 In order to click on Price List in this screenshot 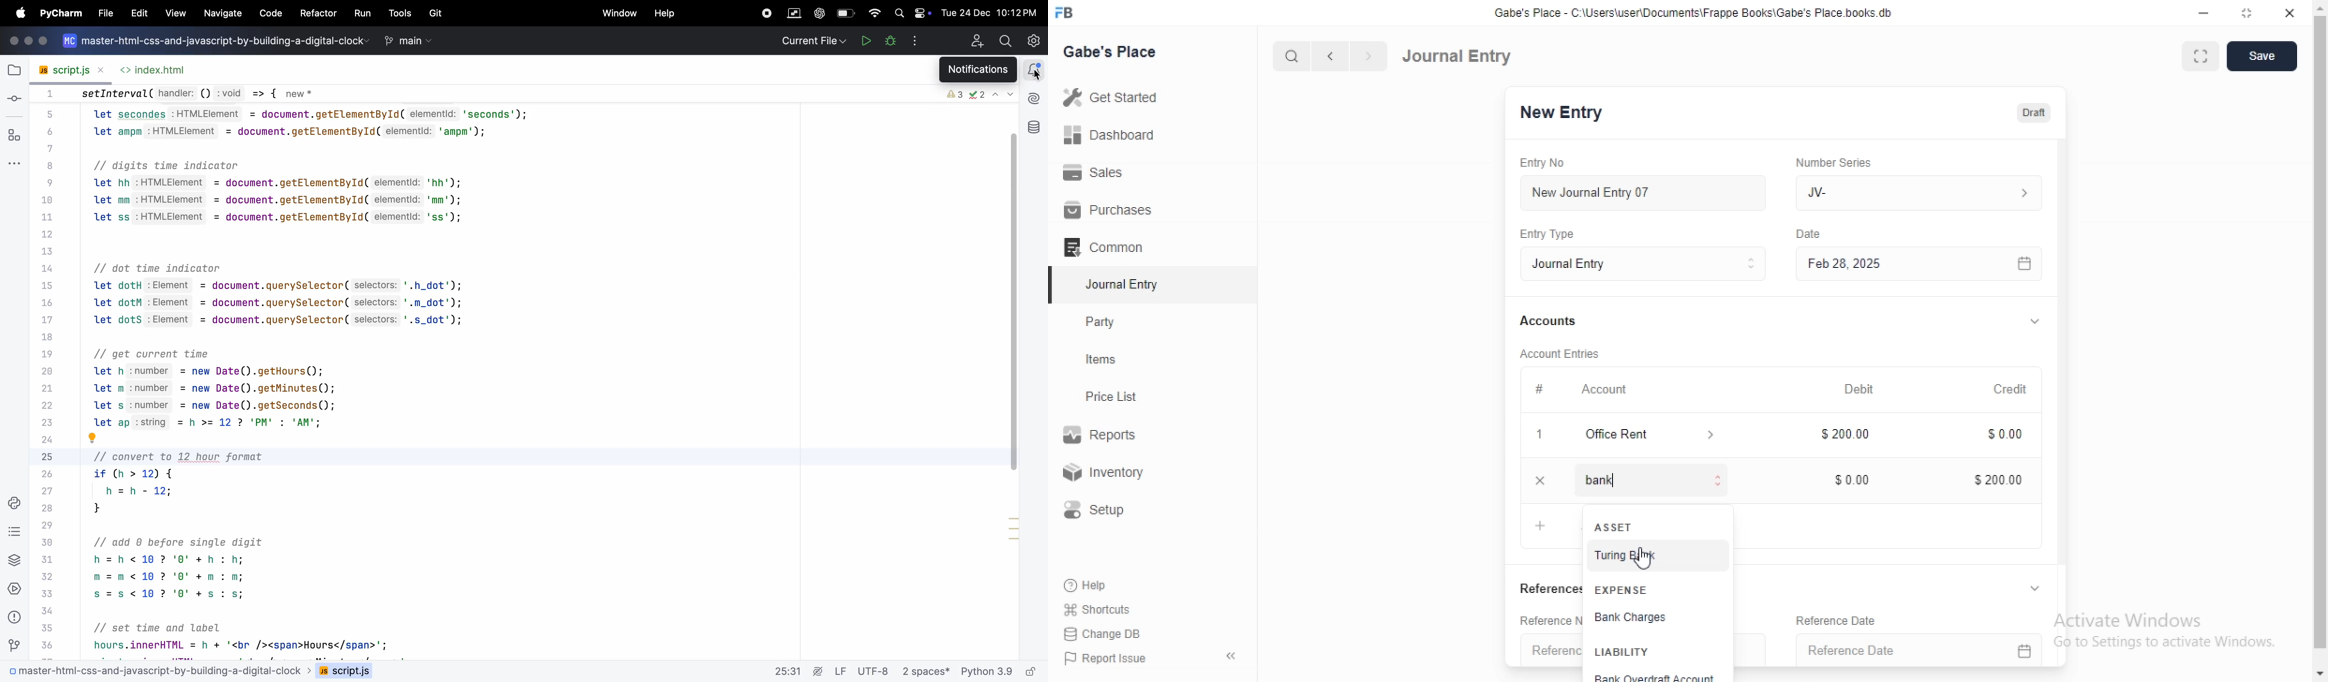, I will do `click(1110, 397)`.